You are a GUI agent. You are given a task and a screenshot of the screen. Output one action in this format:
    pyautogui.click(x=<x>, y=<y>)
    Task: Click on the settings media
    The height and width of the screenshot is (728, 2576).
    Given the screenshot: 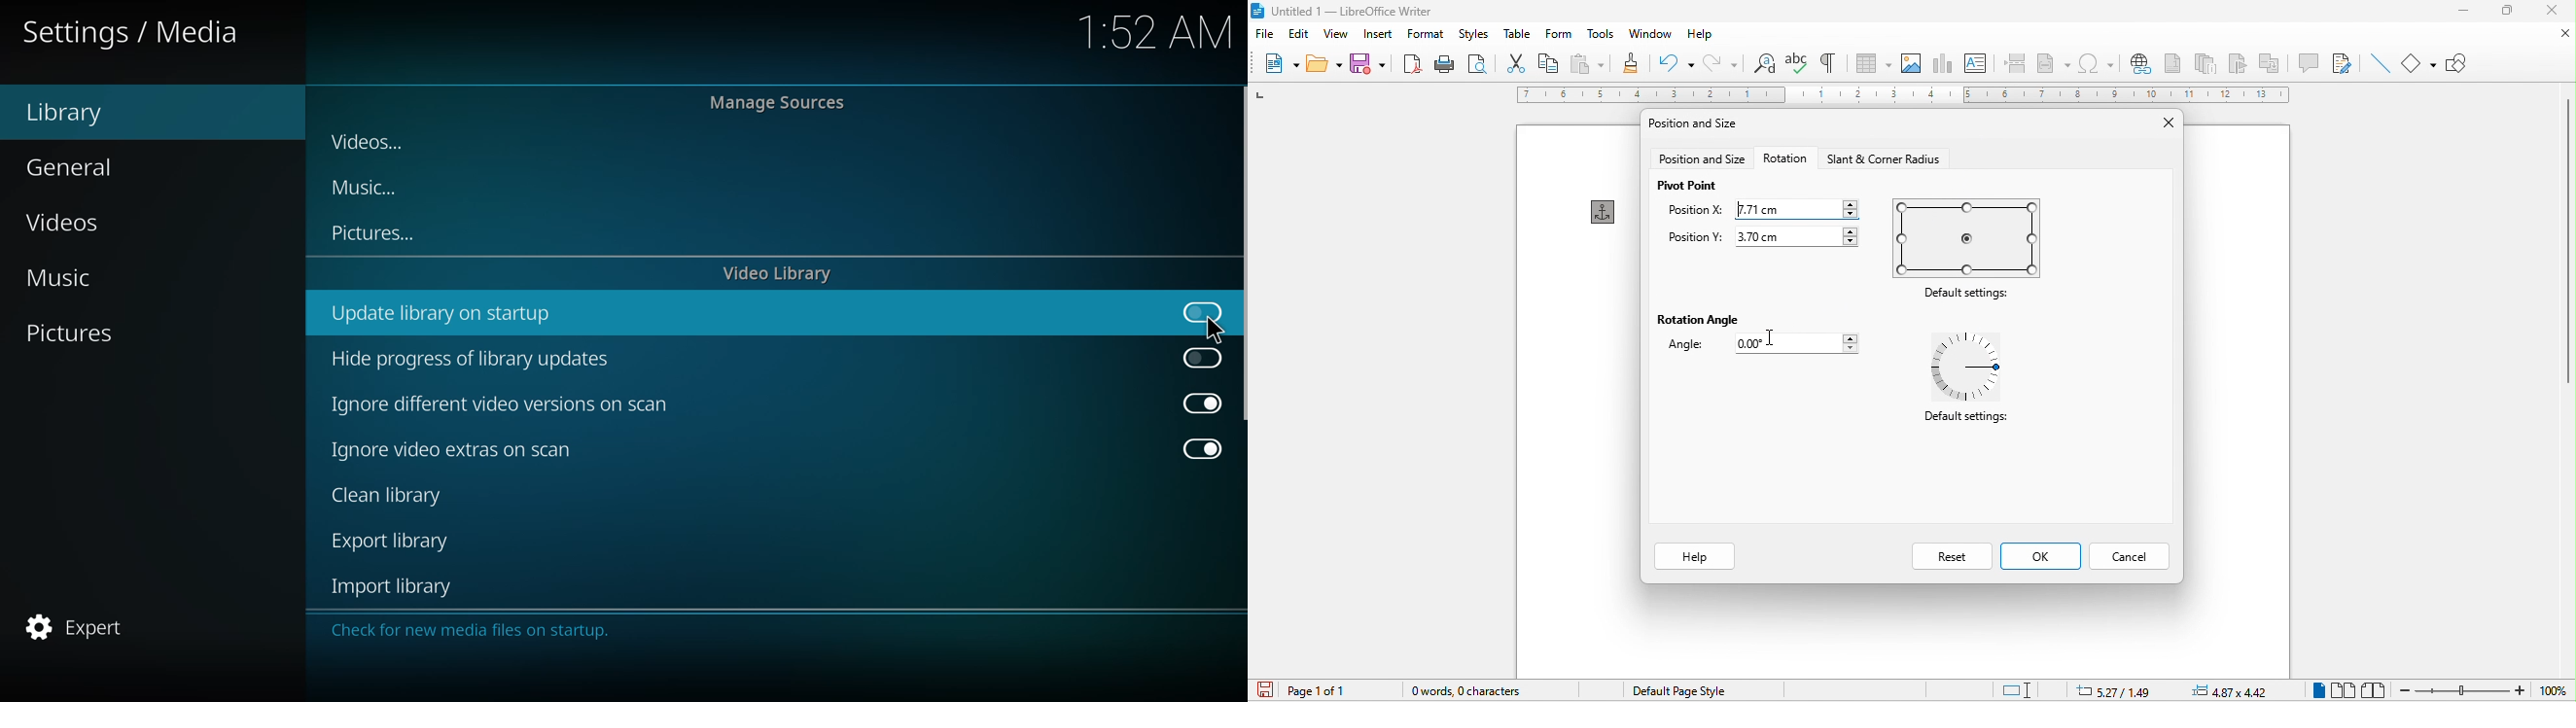 What is the action you would take?
    pyautogui.click(x=134, y=30)
    